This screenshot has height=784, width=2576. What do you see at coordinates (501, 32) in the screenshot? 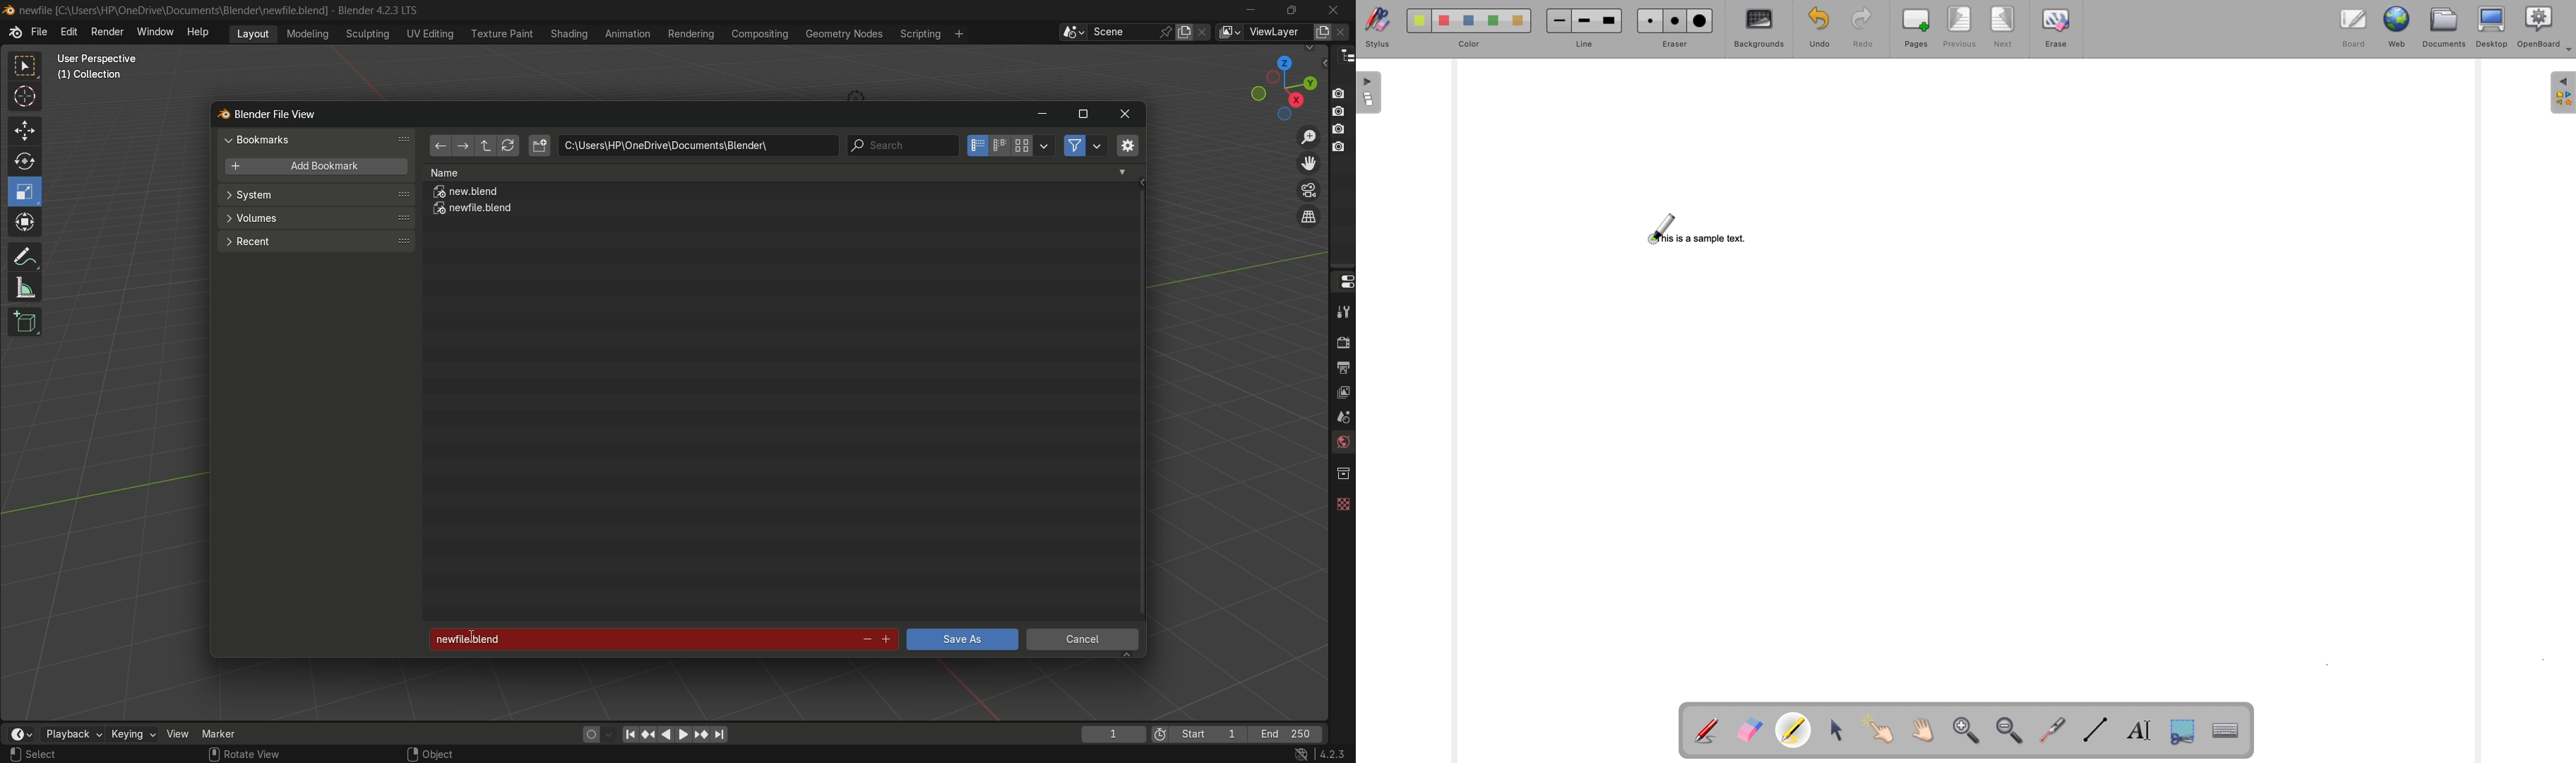
I see `texture paint menu` at bounding box center [501, 32].